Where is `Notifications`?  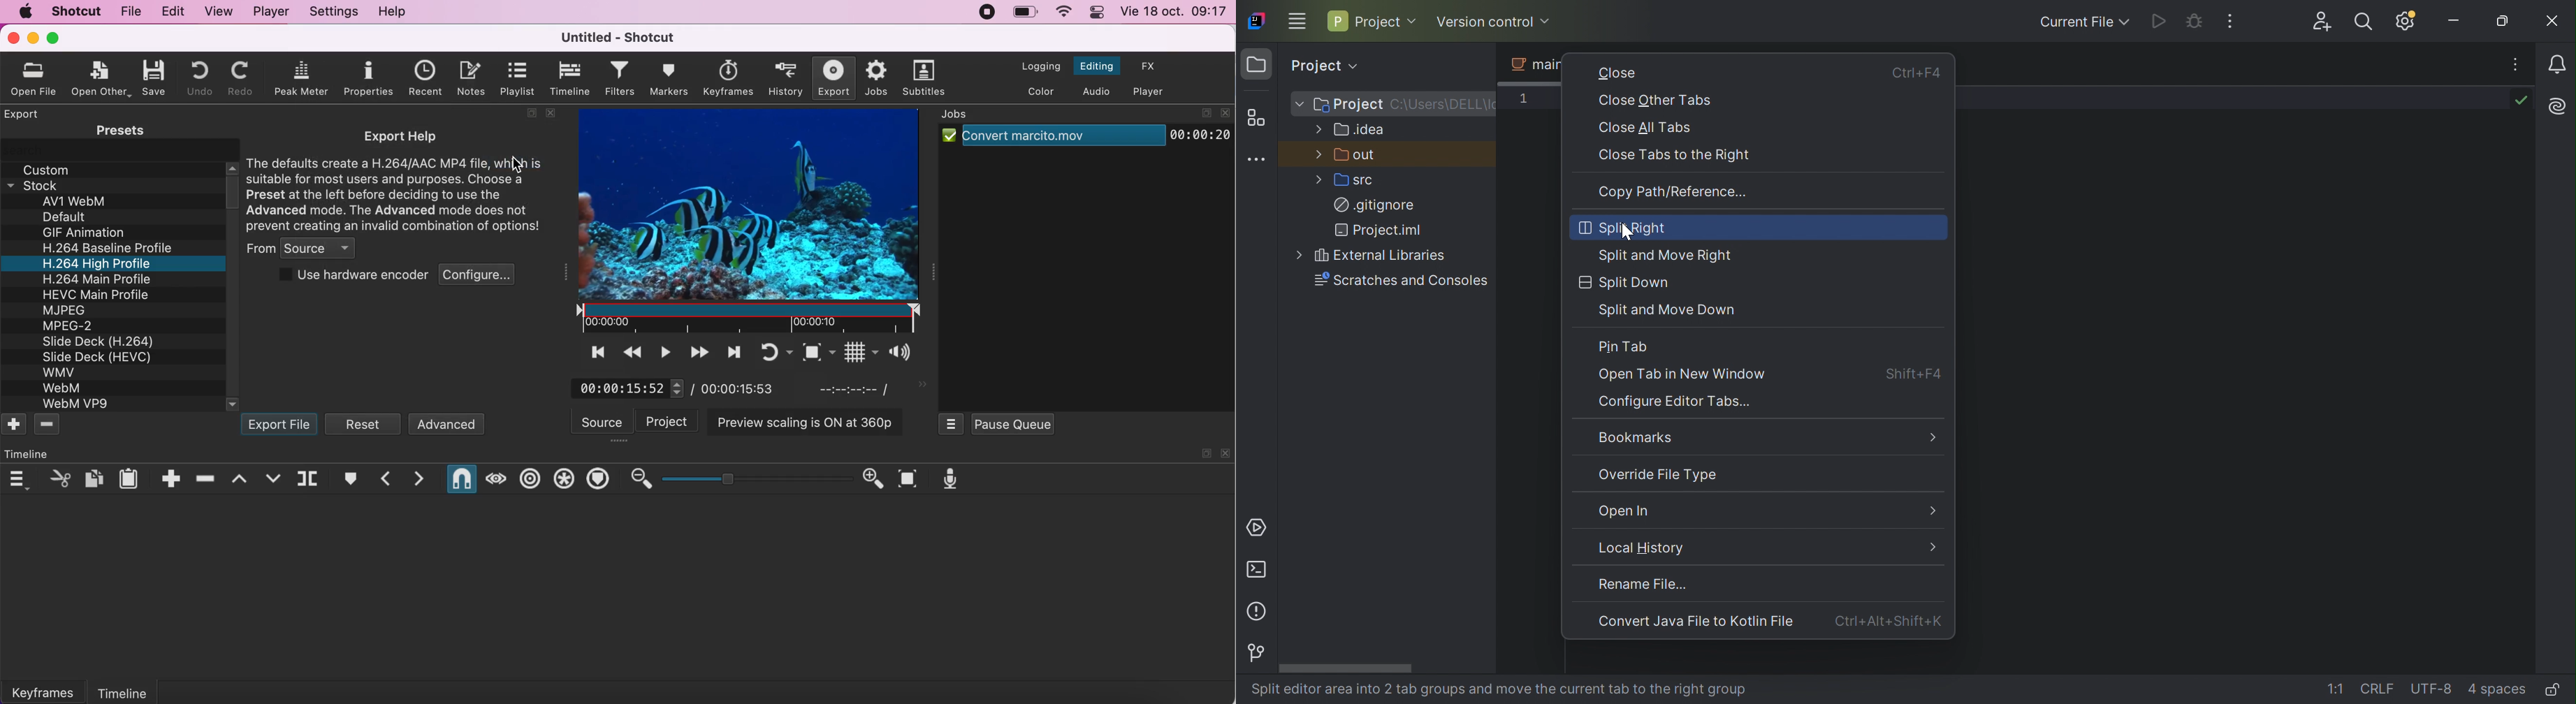
Notifications is located at coordinates (2558, 66).